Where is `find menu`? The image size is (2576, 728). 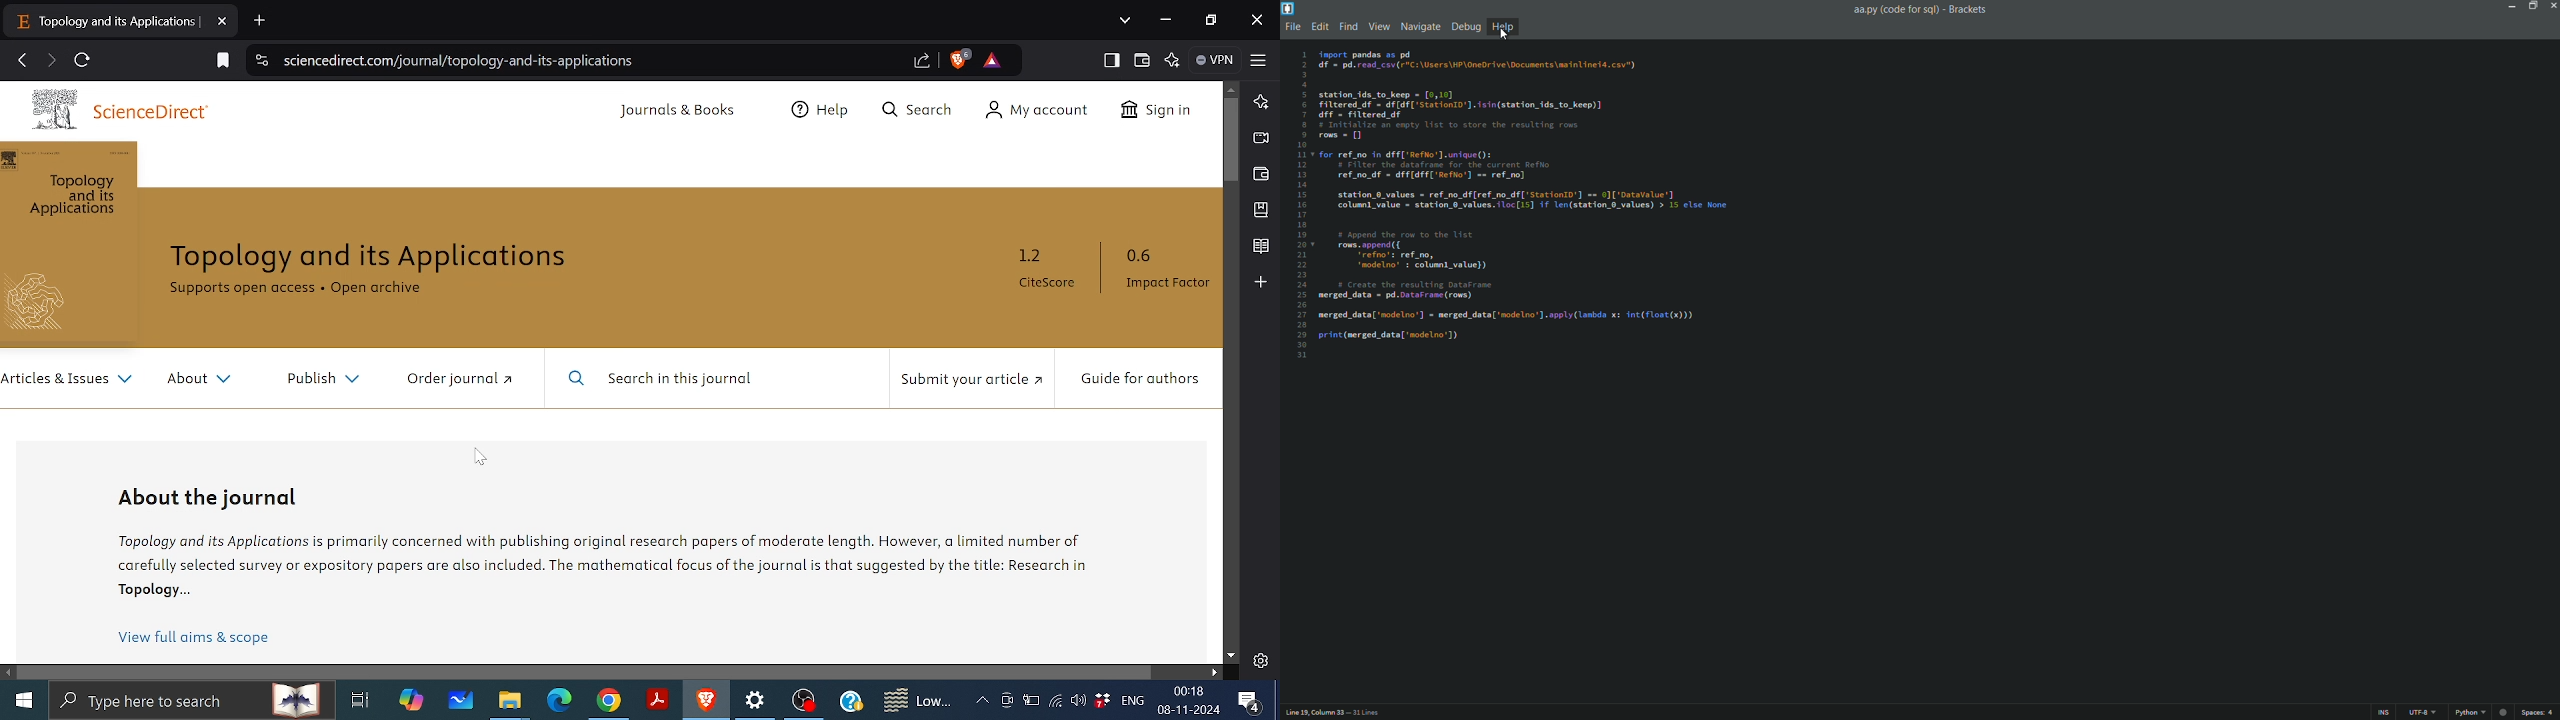
find menu is located at coordinates (1349, 26).